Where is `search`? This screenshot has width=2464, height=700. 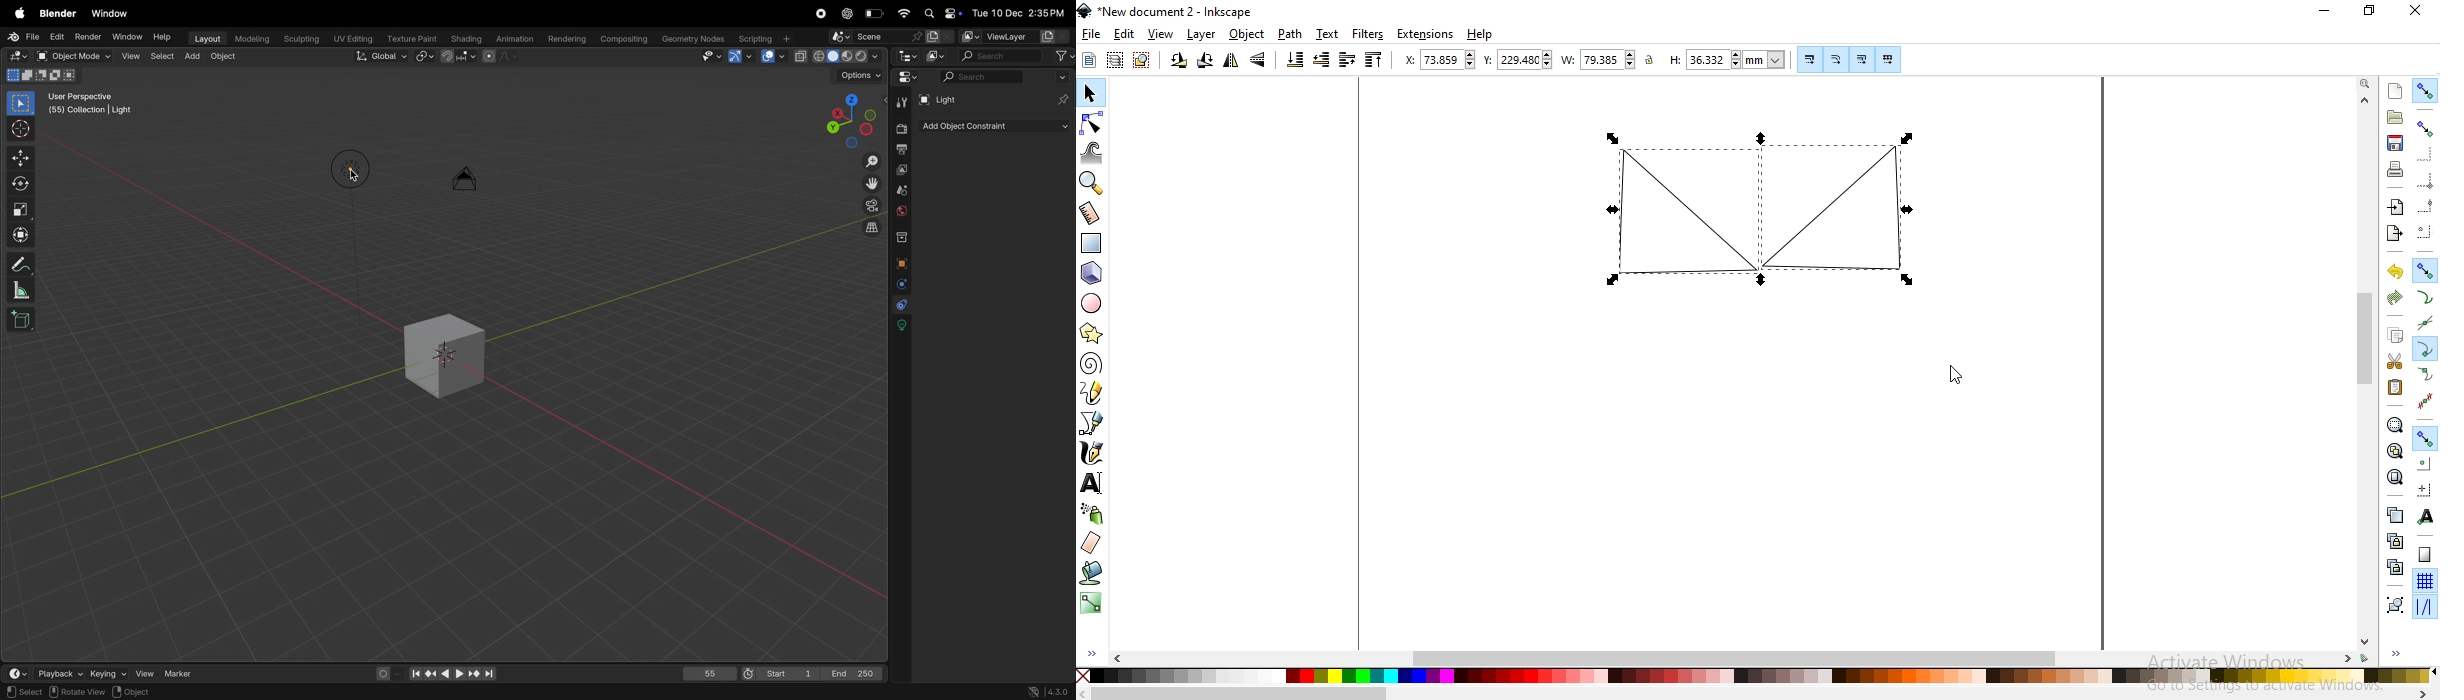 search is located at coordinates (1002, 56).